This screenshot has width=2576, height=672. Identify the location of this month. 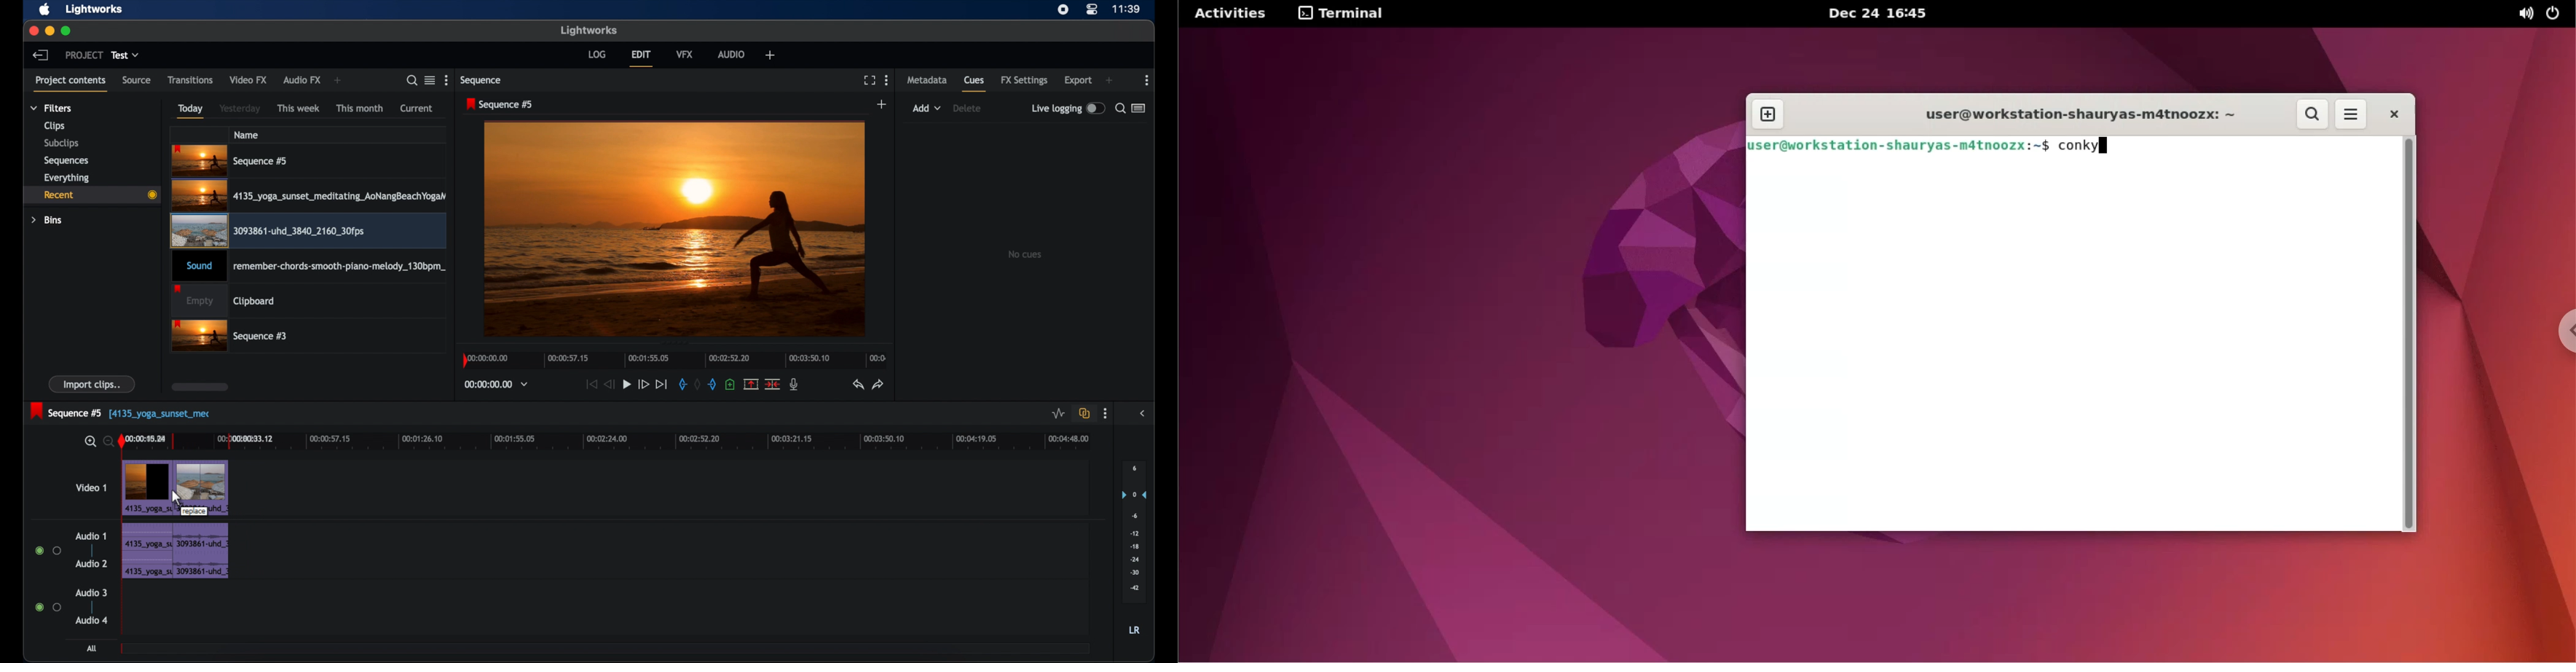
(360, 108).